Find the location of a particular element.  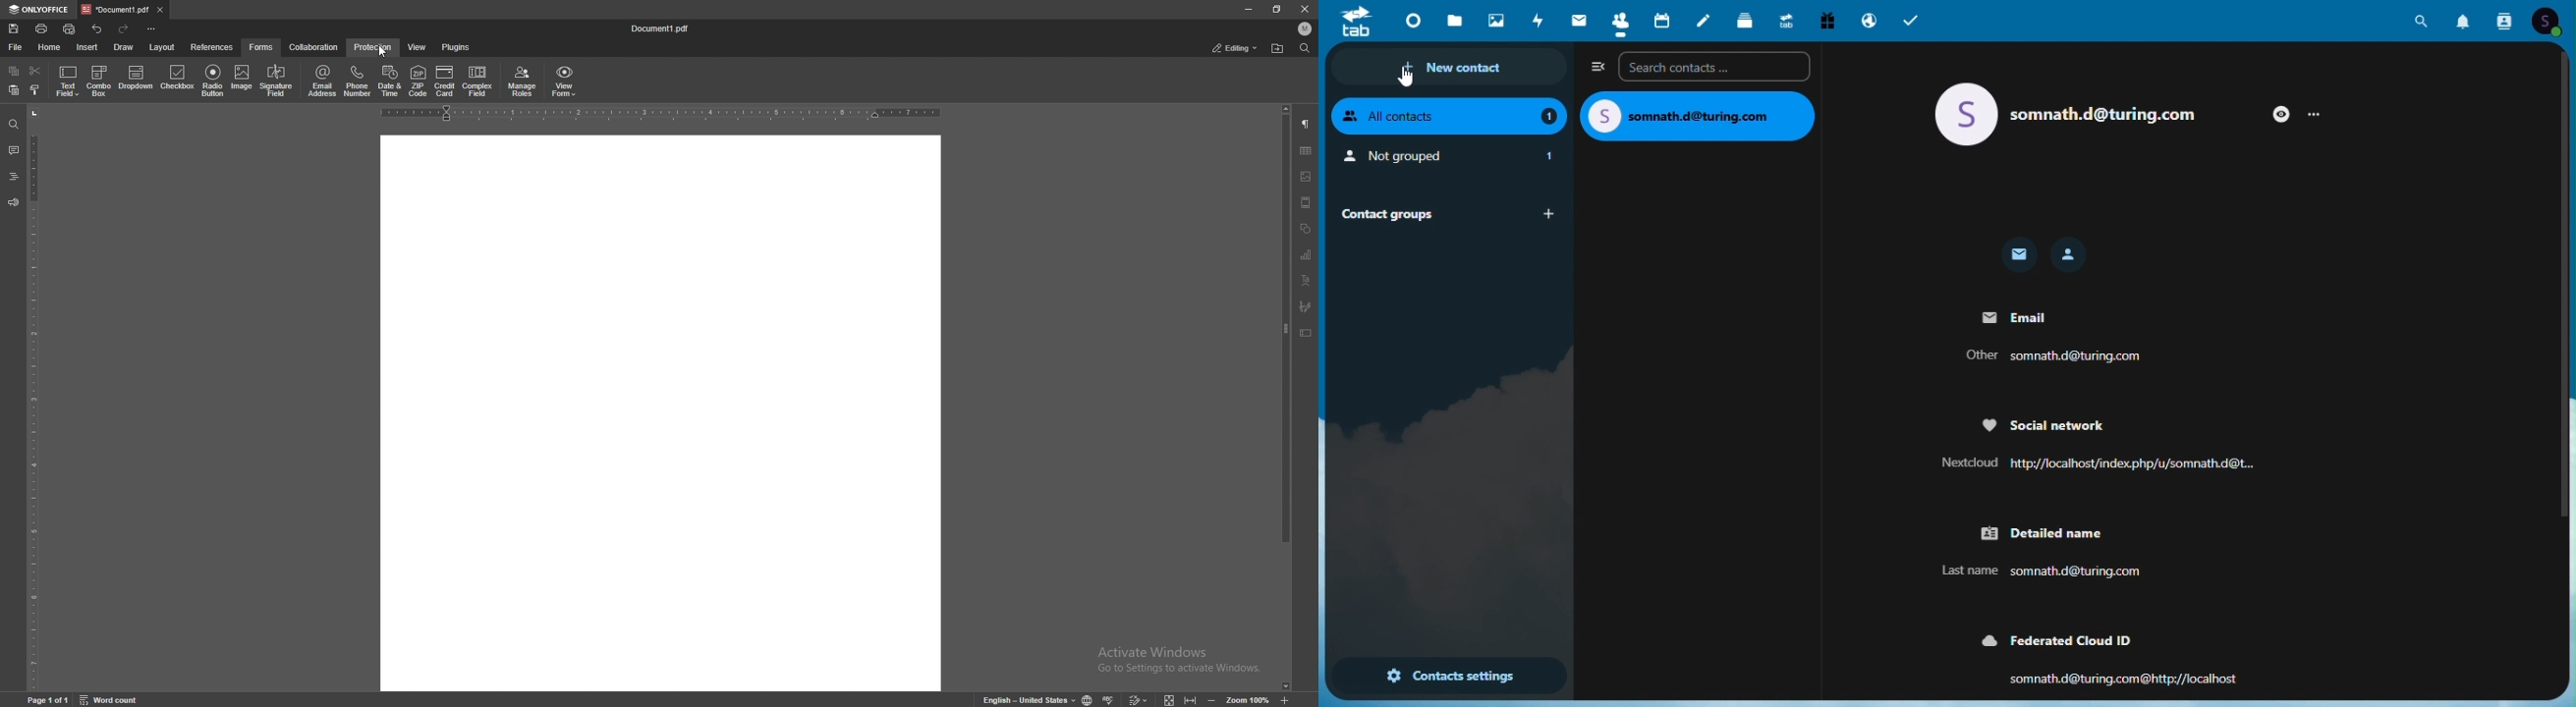

zoom is located at coordinates (1238, 699).